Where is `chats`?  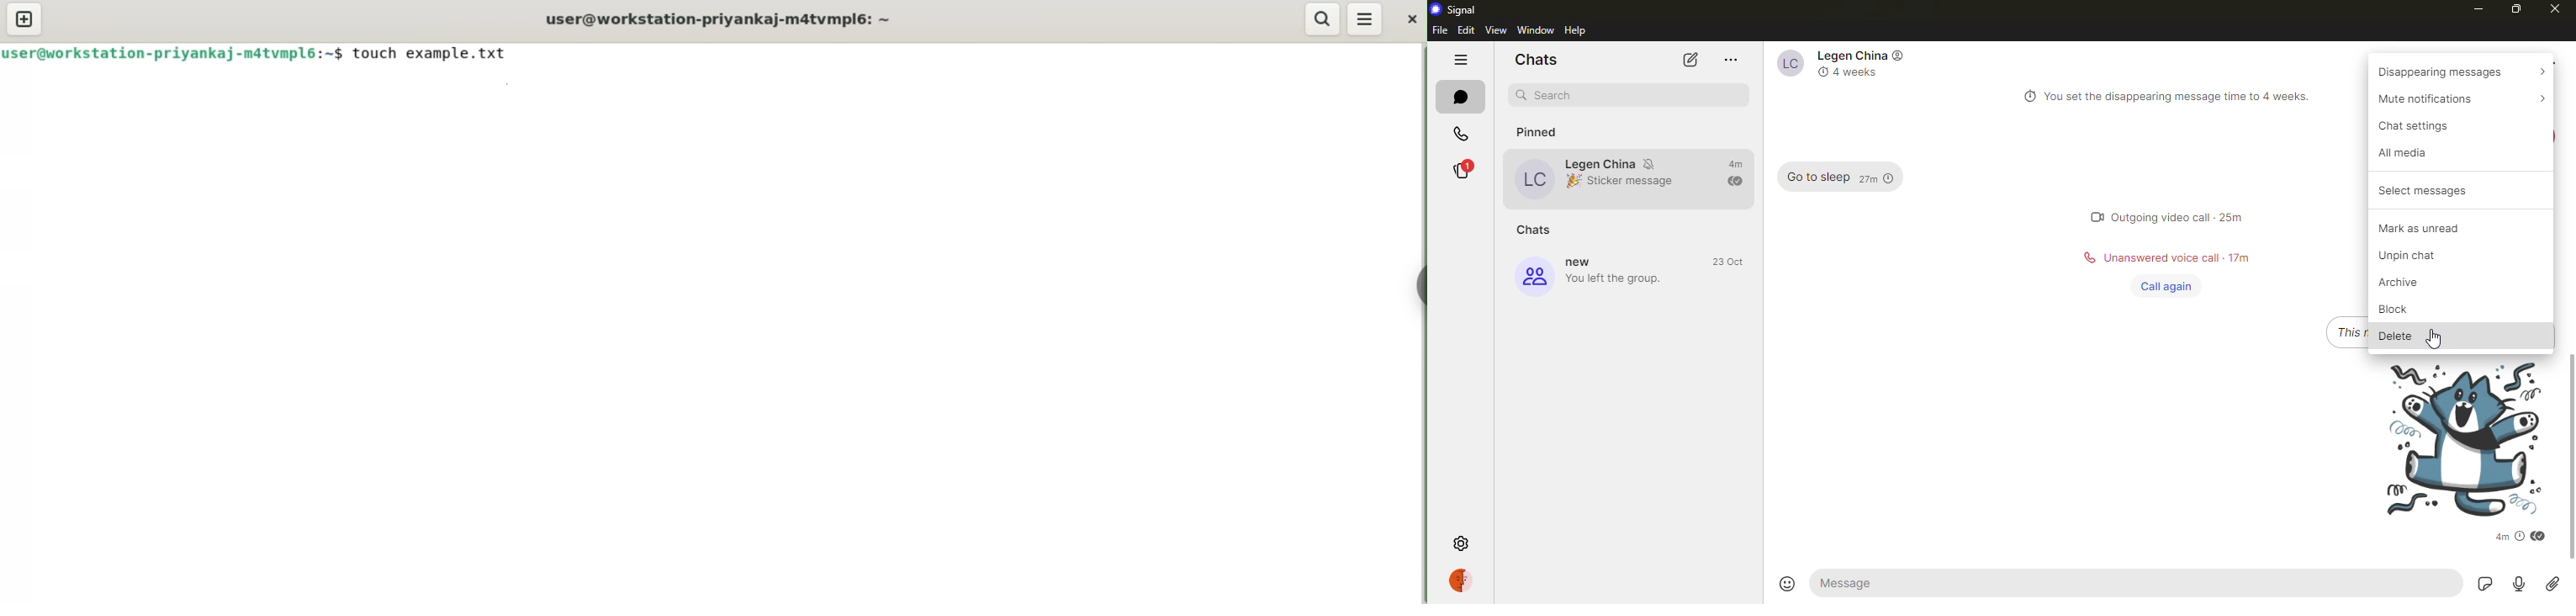 chats is located at coordinates (1457, 97).